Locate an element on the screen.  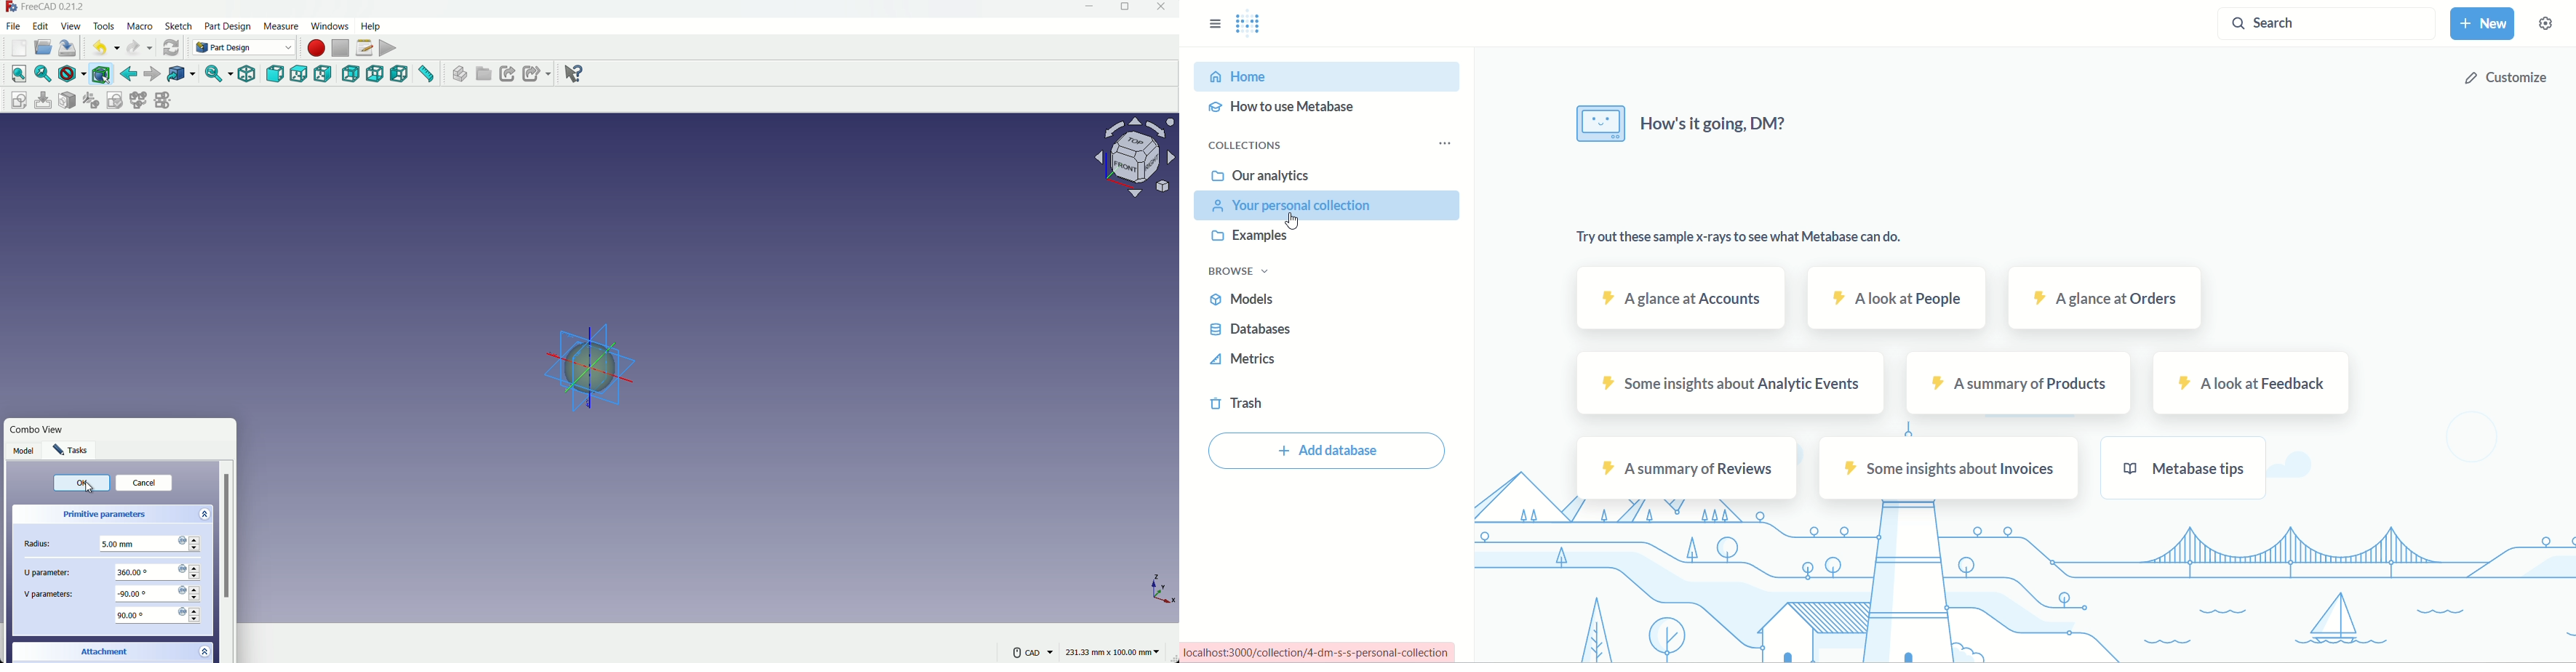
collections is located at coordinates (1250, 145).